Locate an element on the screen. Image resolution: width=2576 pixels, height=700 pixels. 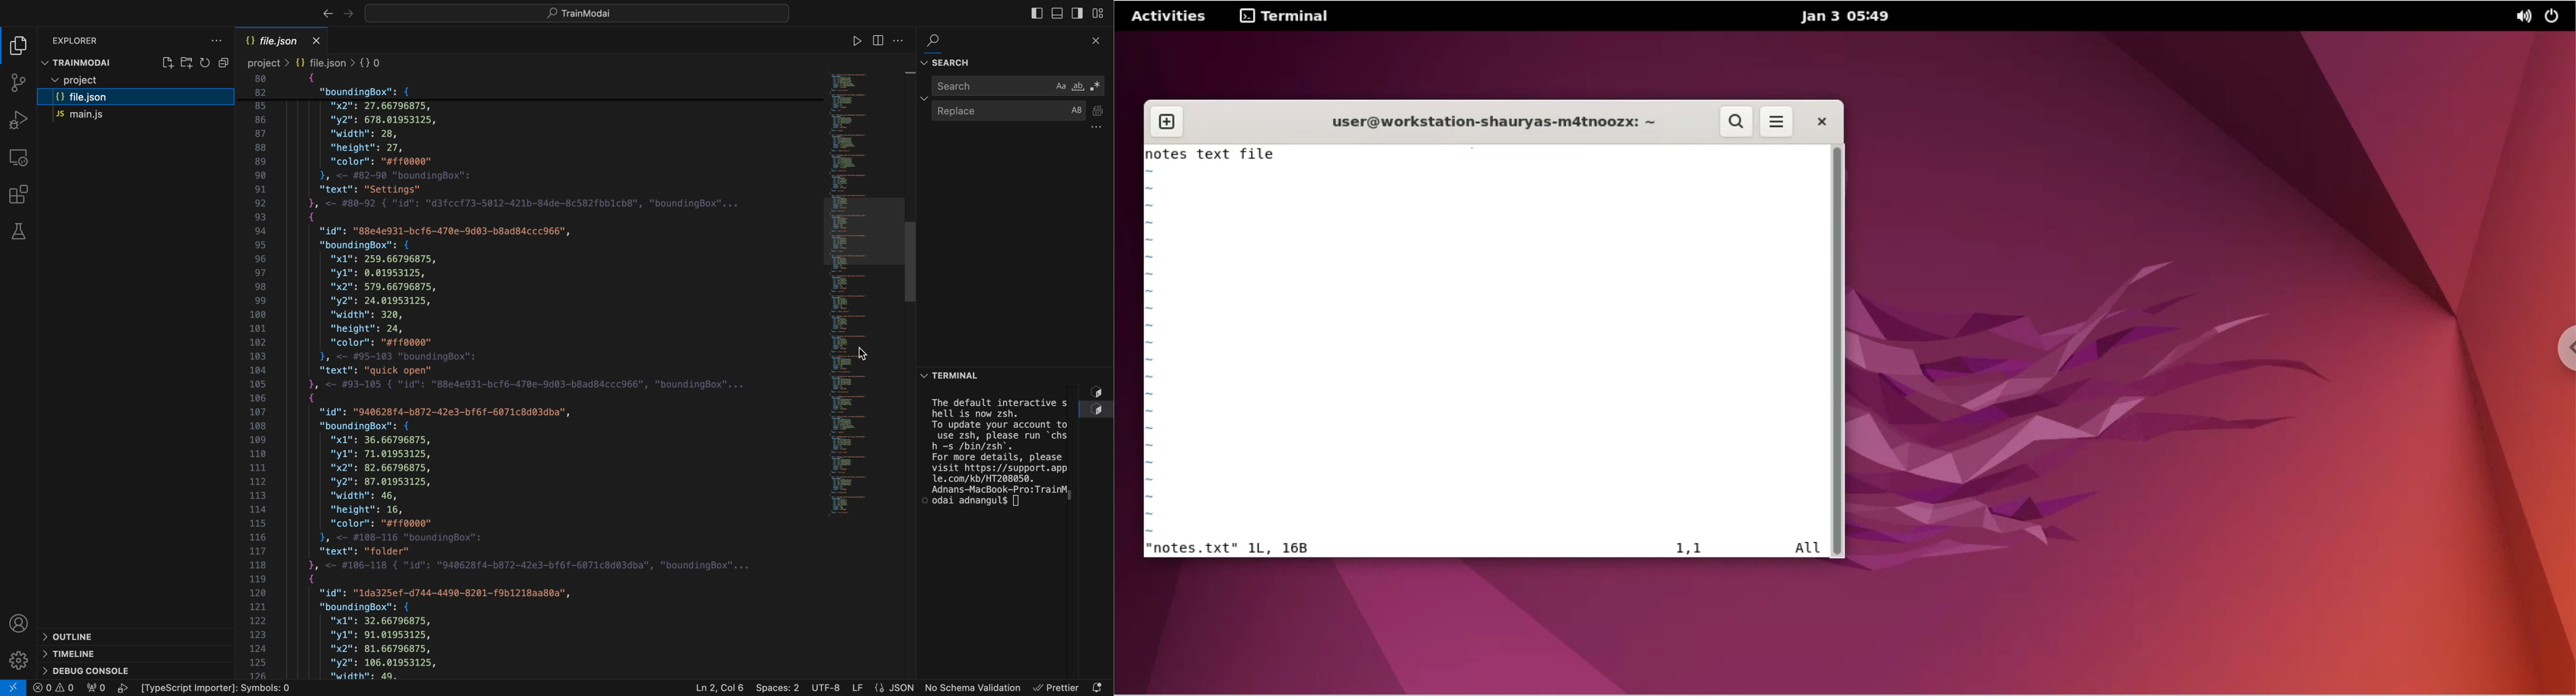
profile is located at coordinates (19, 623).